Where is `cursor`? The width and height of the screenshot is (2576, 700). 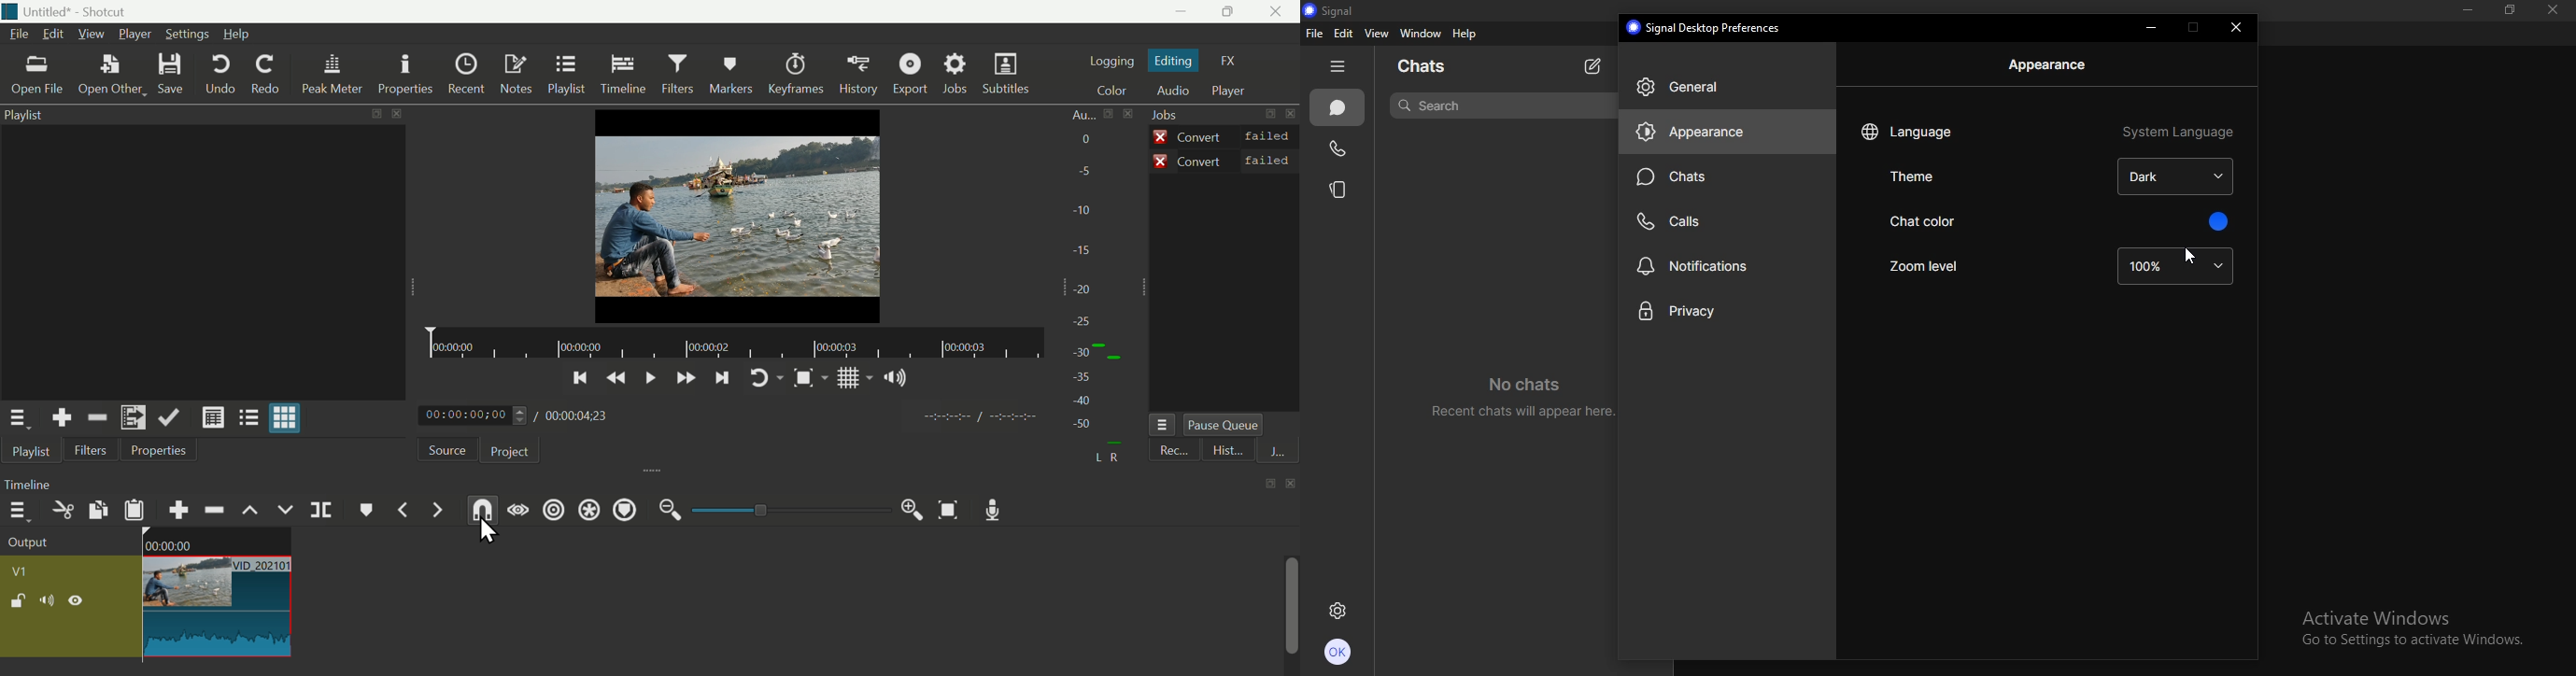 cursor is located at coordinates (487, 533).